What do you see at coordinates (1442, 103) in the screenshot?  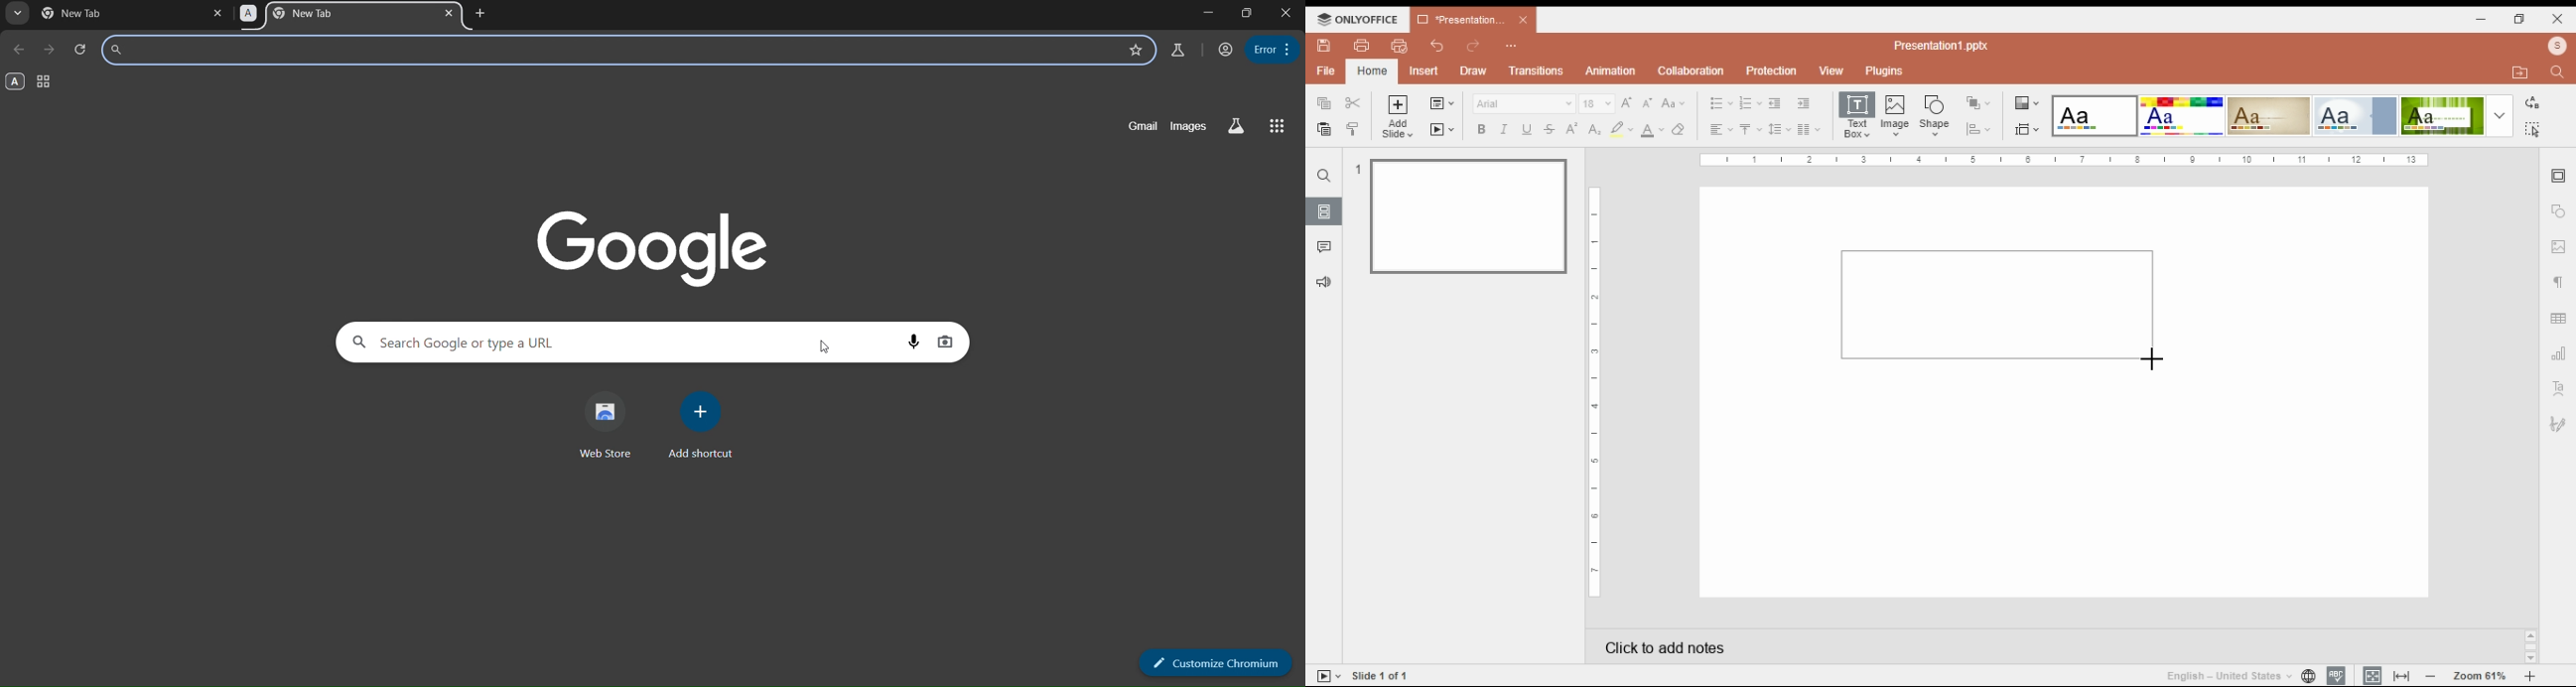 I see `change slide layout` at bounding box center [1442, 103].